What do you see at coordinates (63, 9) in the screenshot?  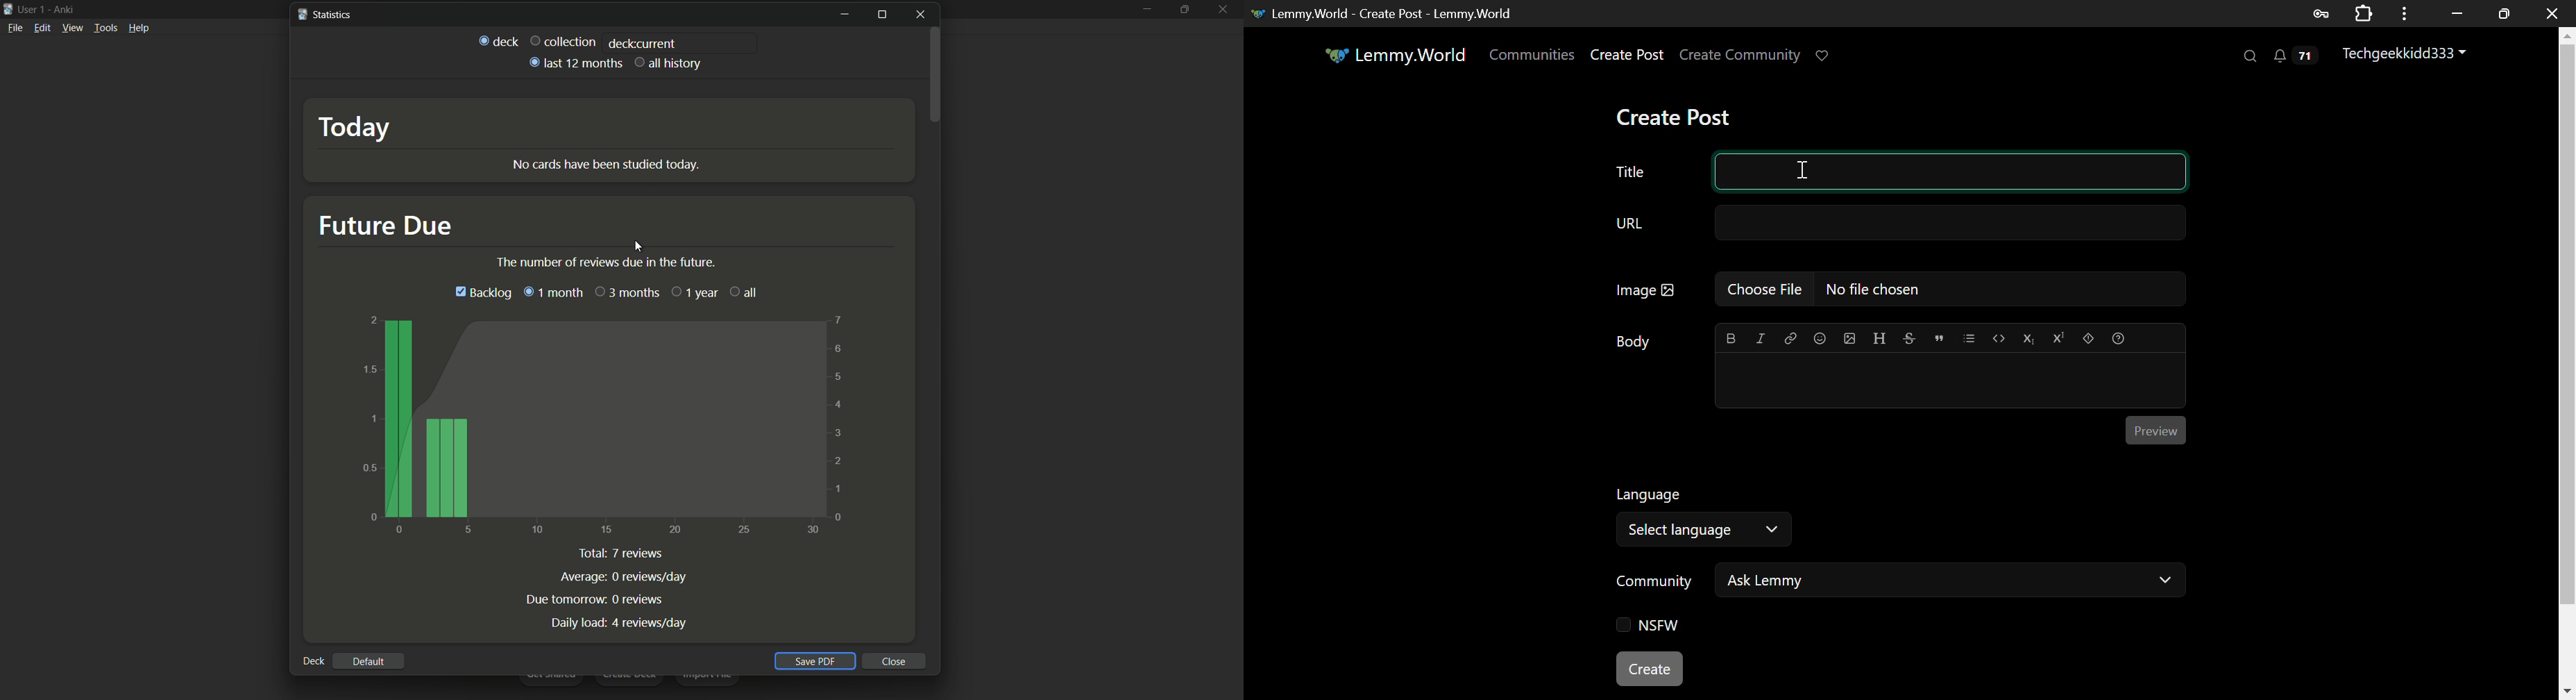 I see `app name` at bounding box center [63, 9].